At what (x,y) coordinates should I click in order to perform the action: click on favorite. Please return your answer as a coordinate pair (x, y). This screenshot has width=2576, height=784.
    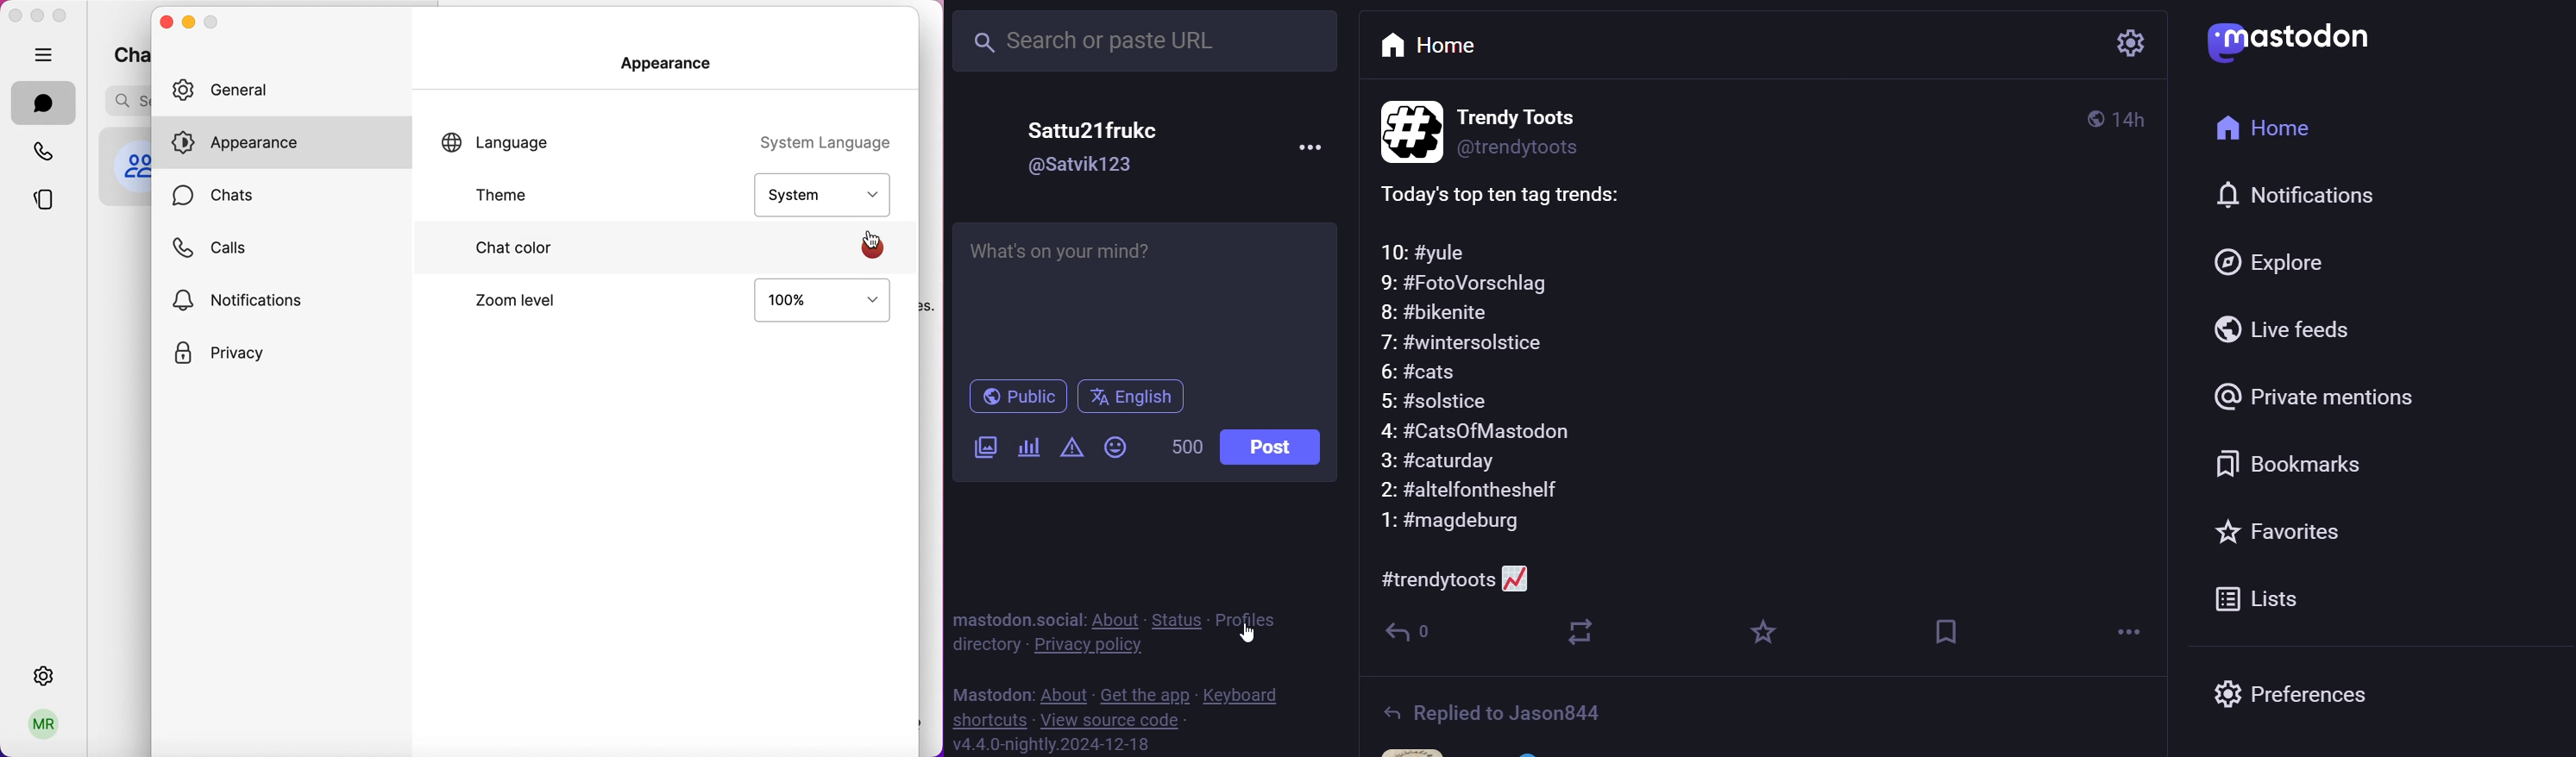
    Looking at the image, I should click on (1769, 630).